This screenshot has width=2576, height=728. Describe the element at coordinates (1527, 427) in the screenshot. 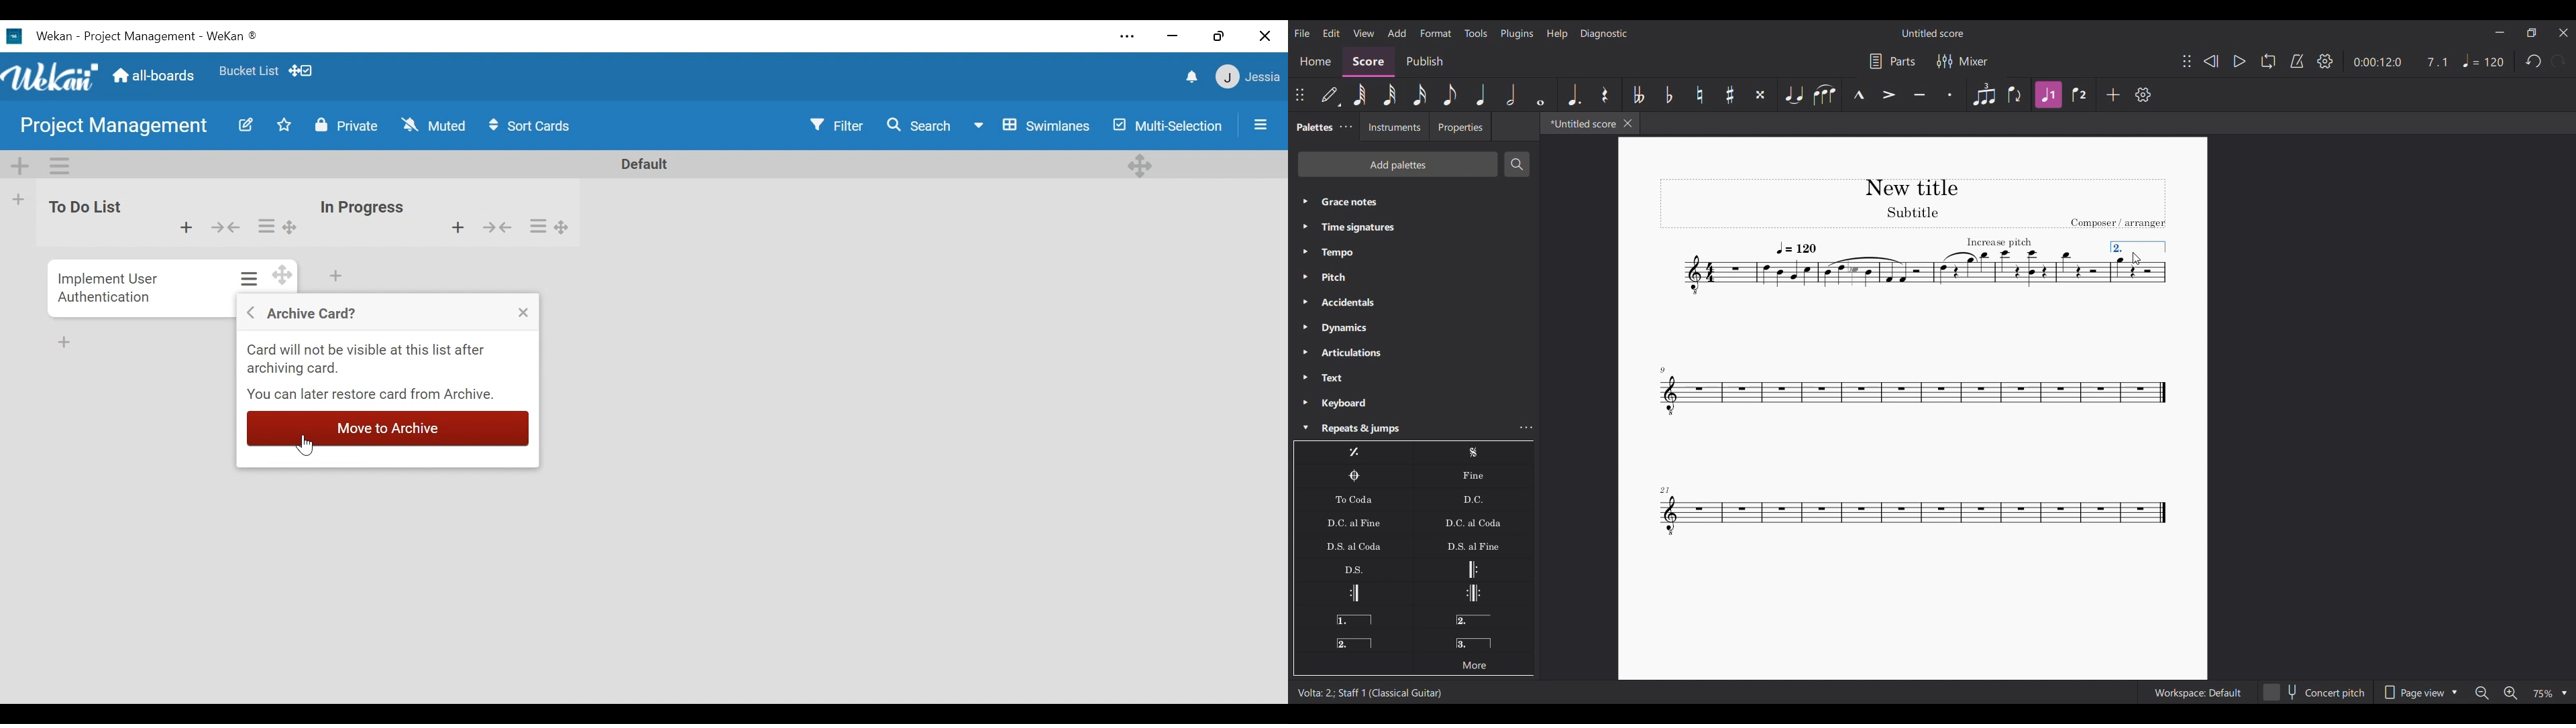

I see `Repeats and jumps settings` at that location.